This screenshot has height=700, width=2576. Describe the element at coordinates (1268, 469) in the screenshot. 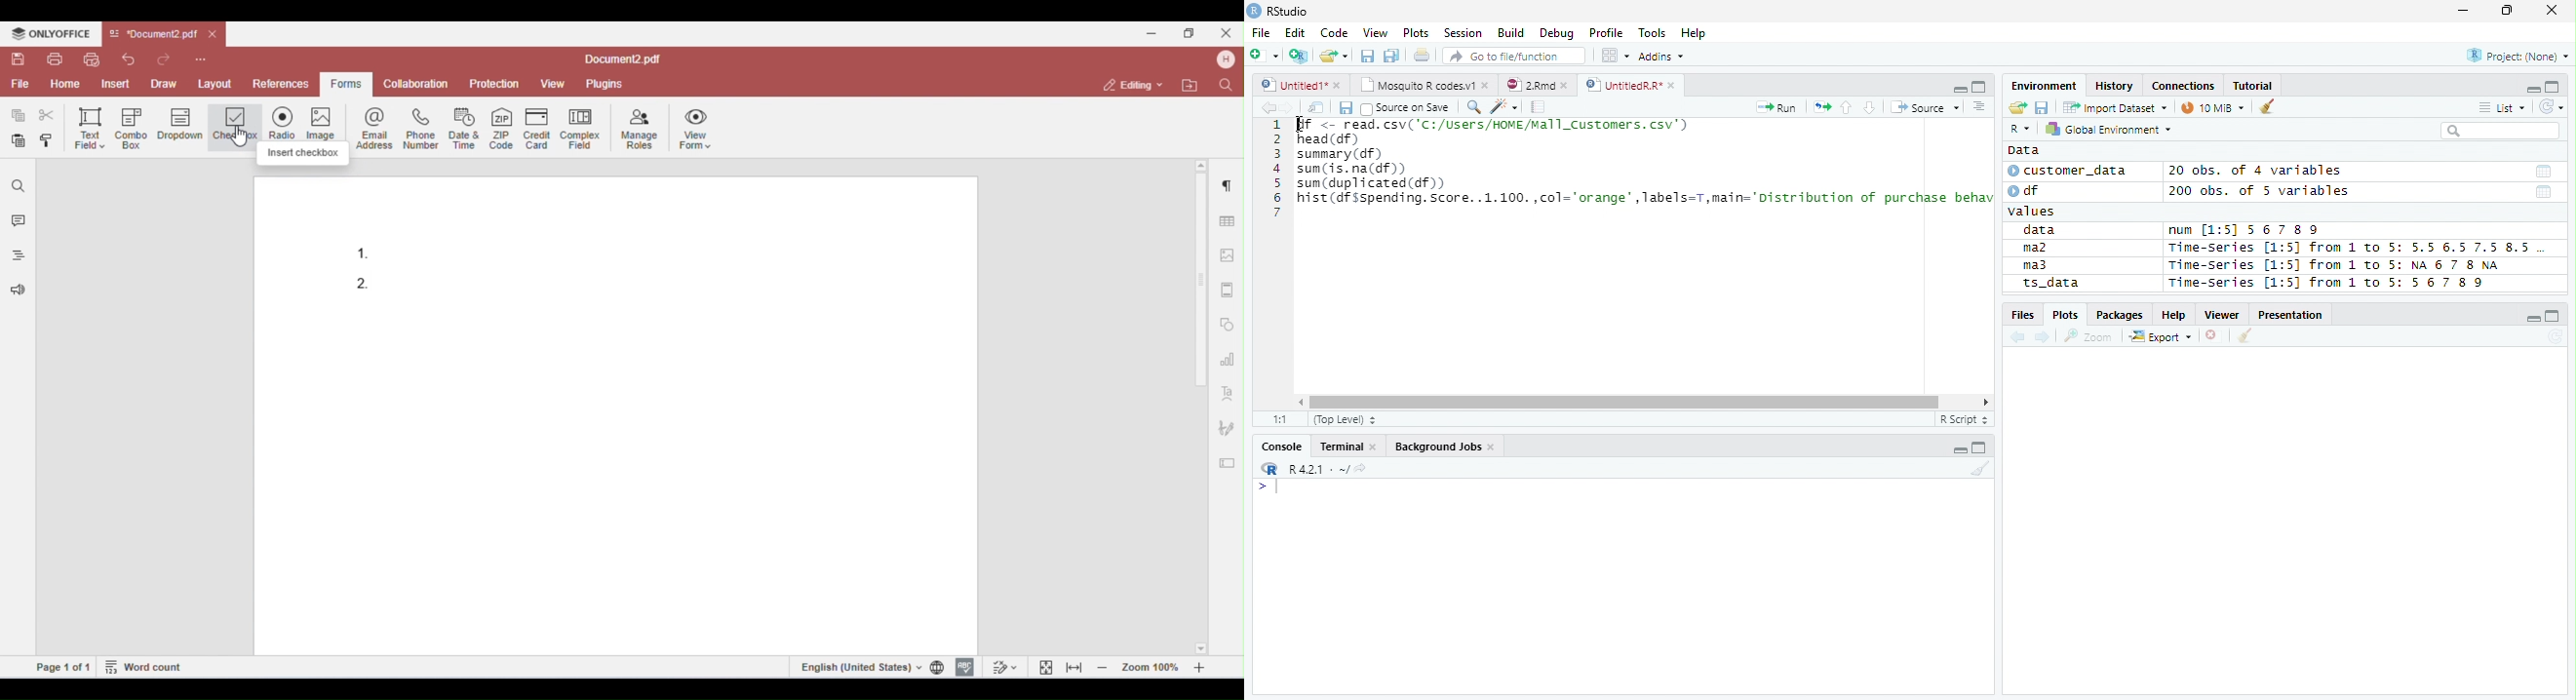

I see `R` at that location.